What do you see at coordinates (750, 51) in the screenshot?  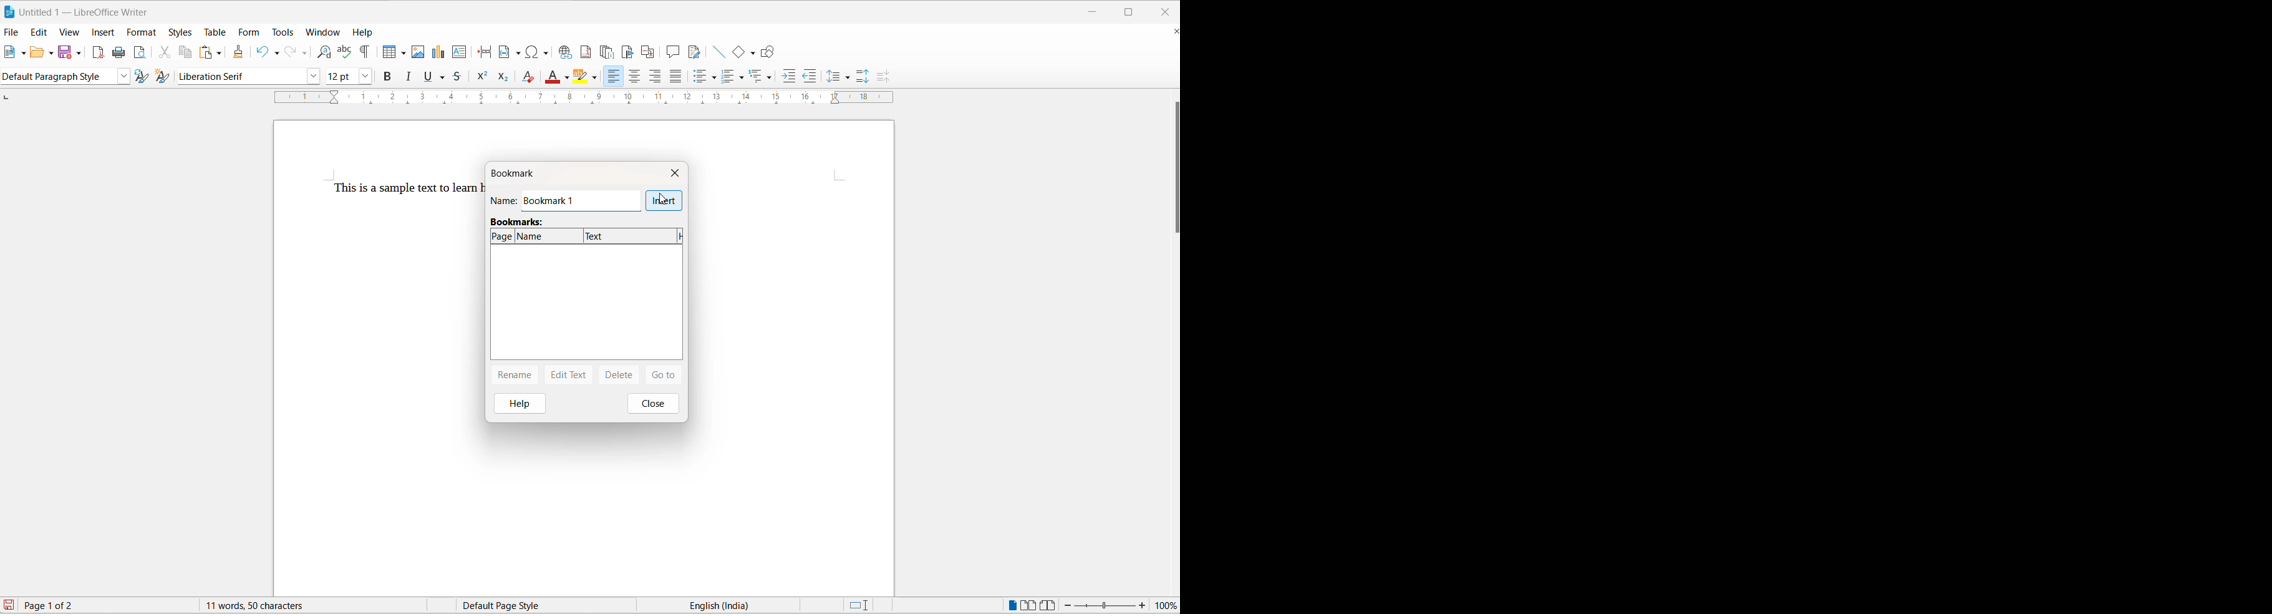 I see `basic shapes options` at bounding box center [750, 51].